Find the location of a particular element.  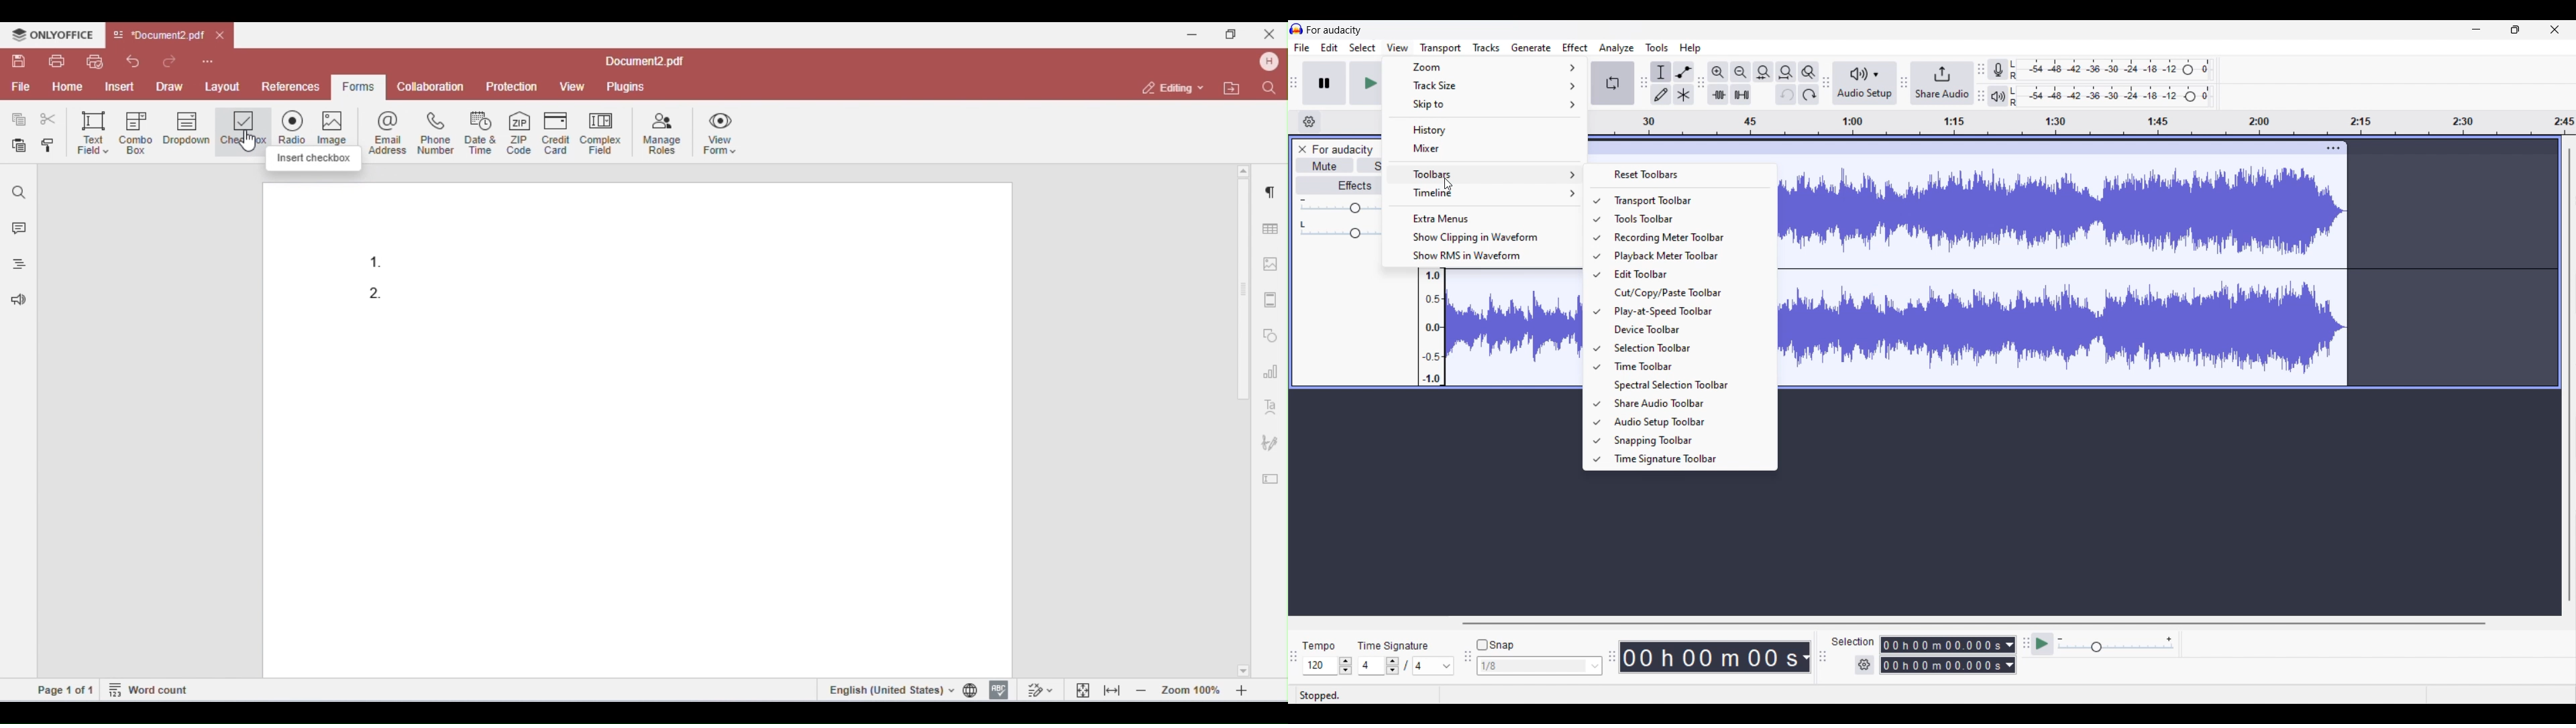

Minimize is located at coordinates (2477, 29).